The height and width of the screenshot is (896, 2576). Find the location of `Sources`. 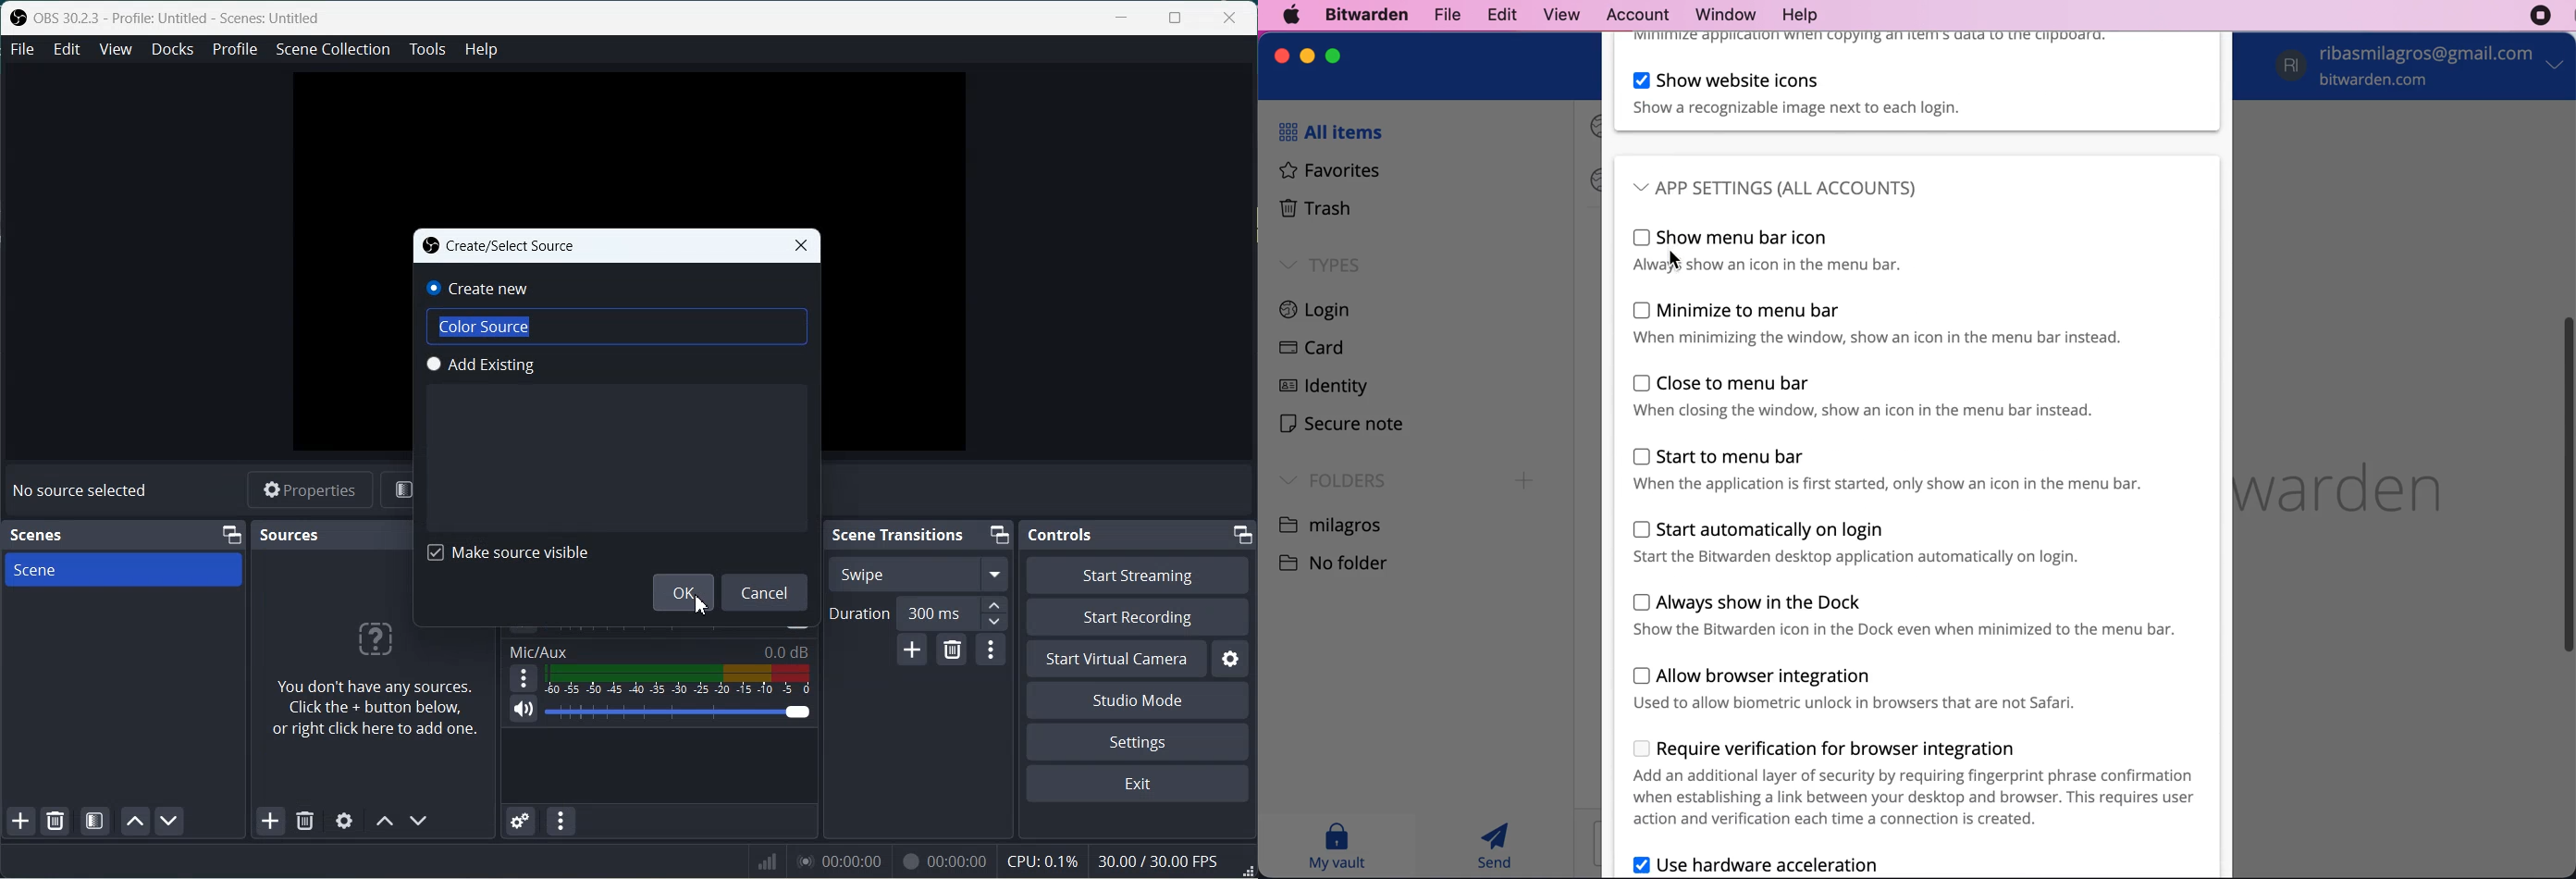

Sources is located at coordinates (287, 536).